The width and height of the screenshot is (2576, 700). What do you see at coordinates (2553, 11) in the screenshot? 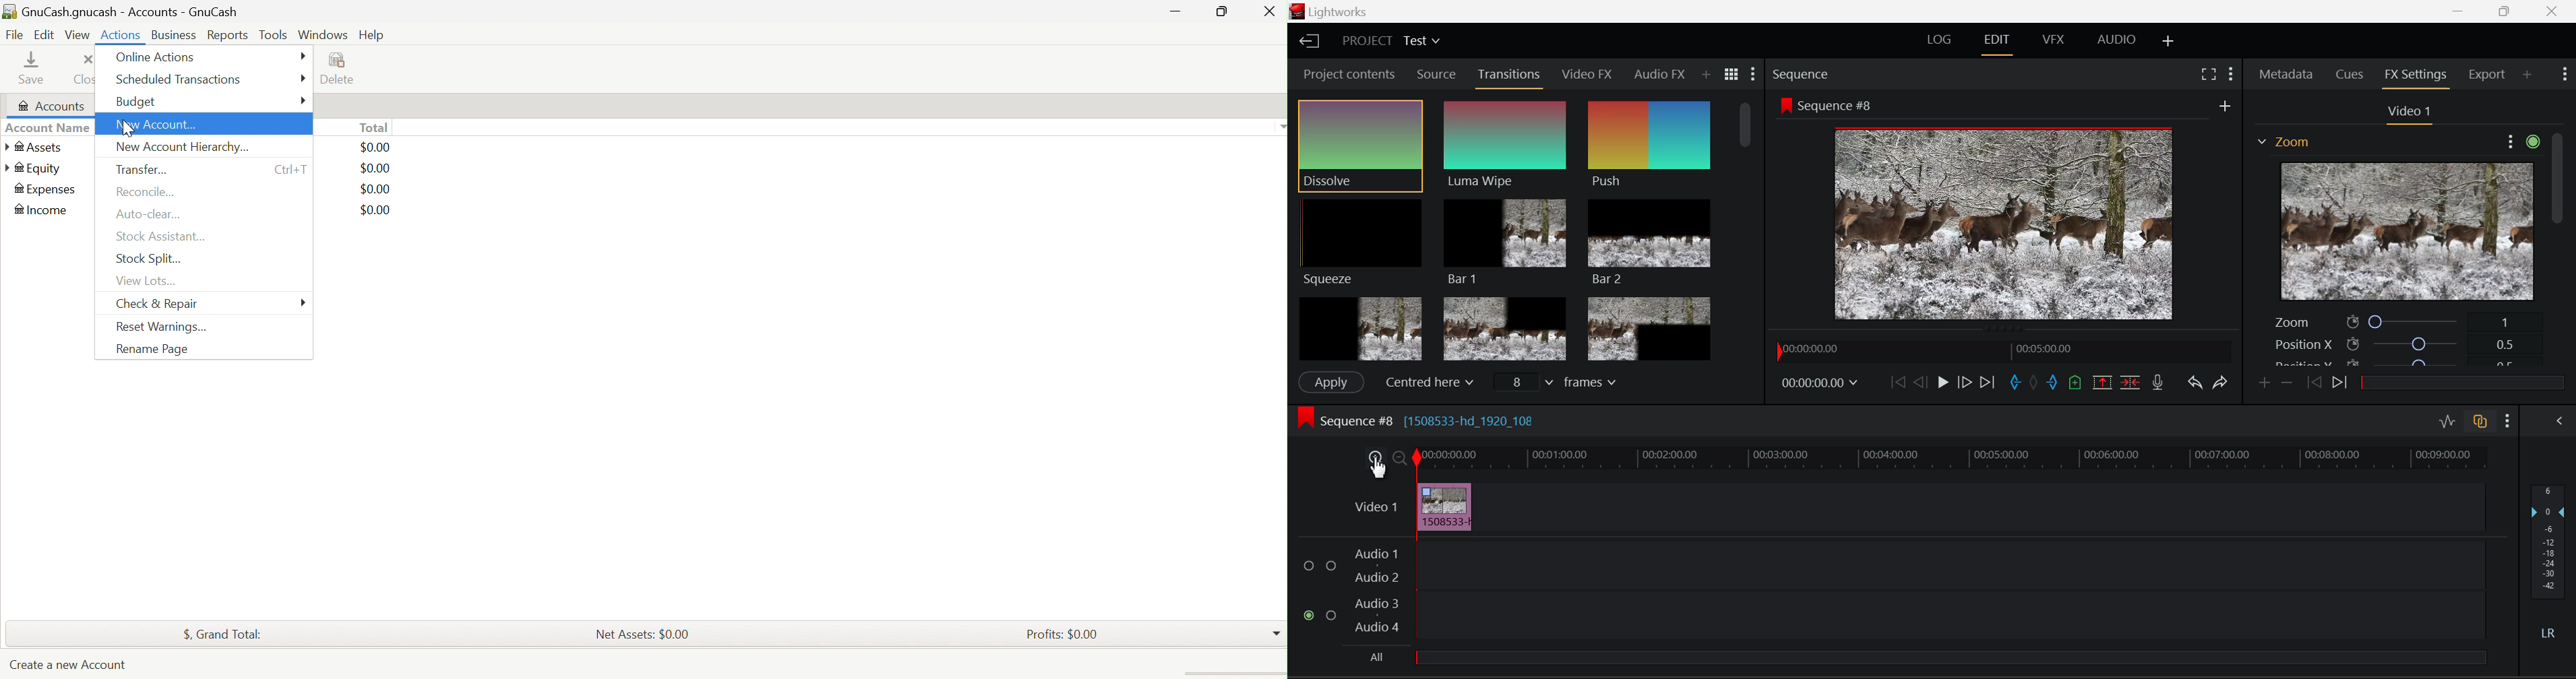
I see `Close` at bounding box center [2553, 11].